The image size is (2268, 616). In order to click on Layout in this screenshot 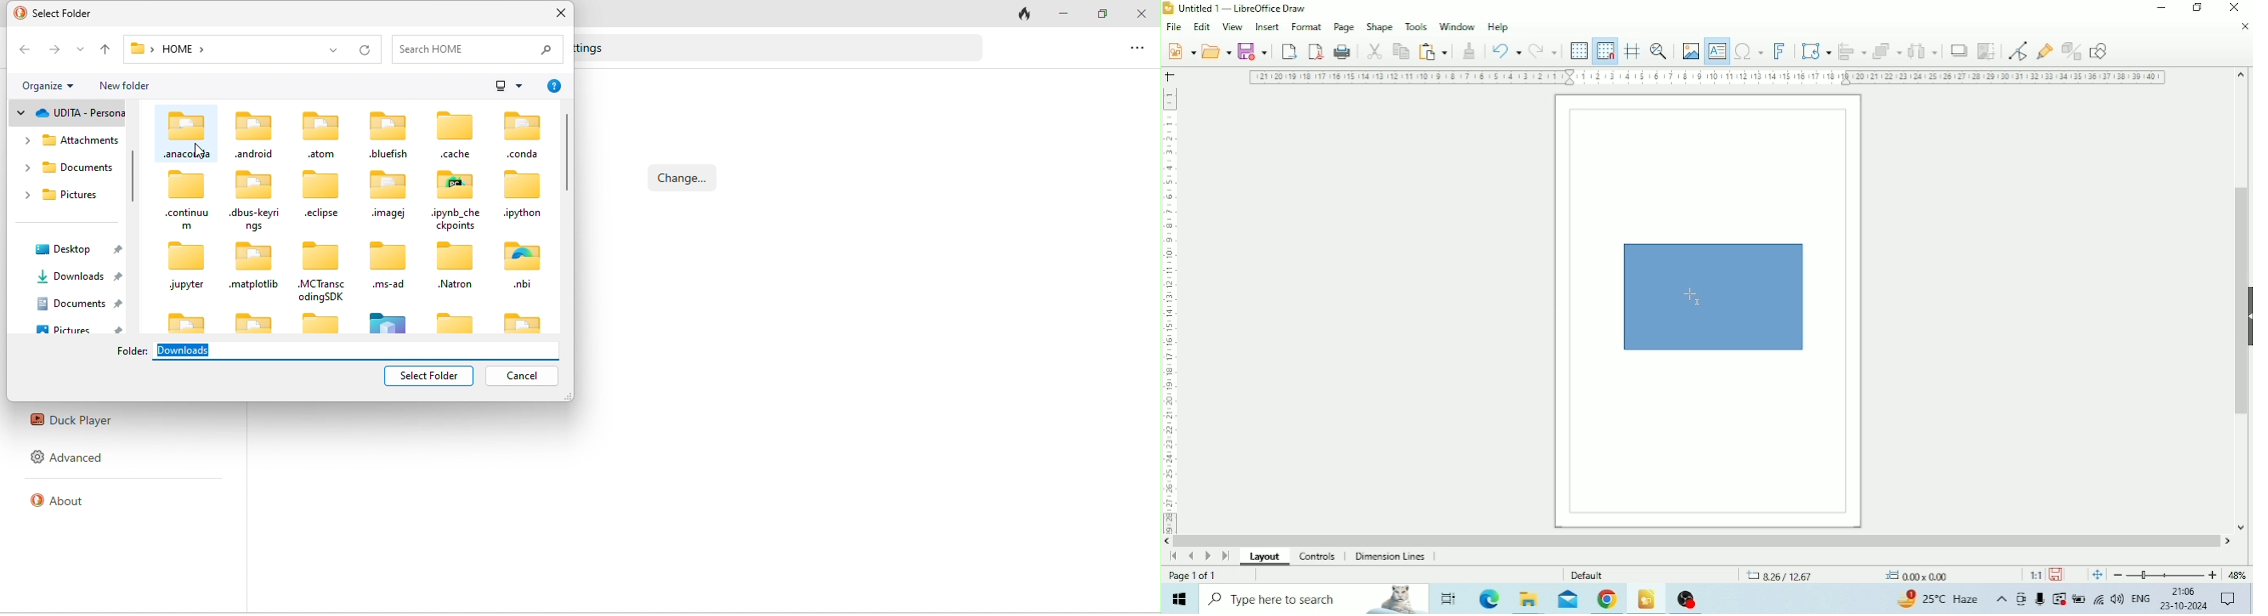, I will do `click(1265, 558)`.